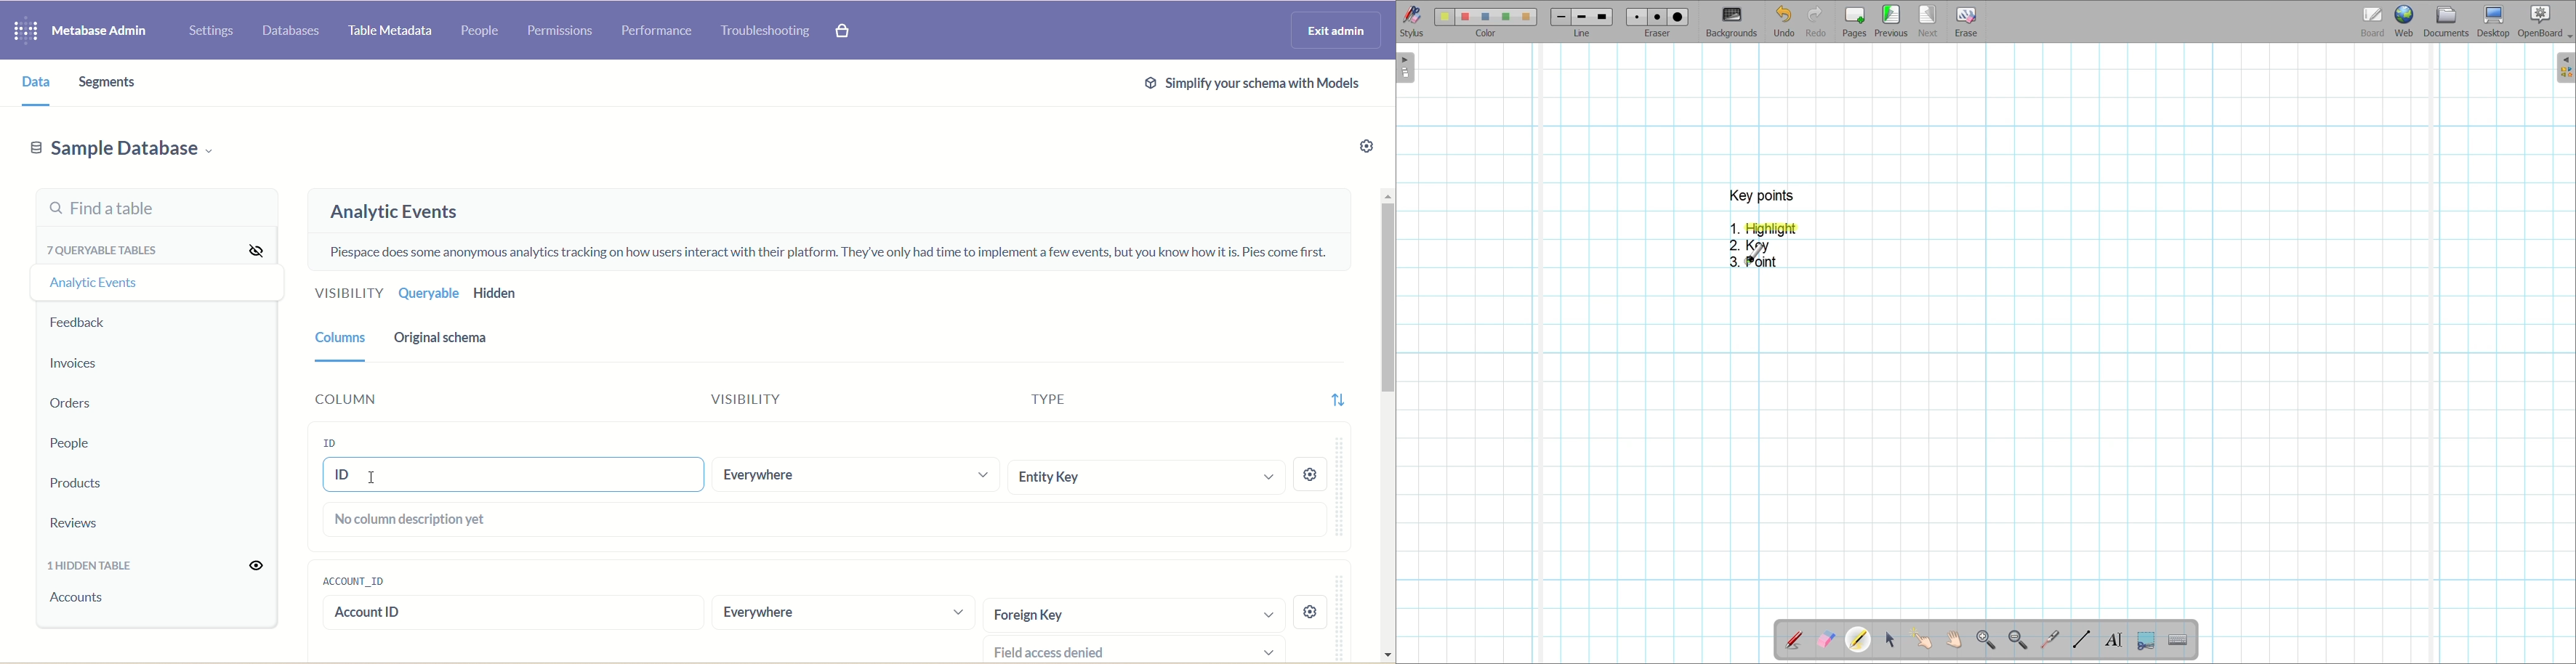  Describe the element at coordinates (480, 28) in the screenshot. I see `People` at that location.